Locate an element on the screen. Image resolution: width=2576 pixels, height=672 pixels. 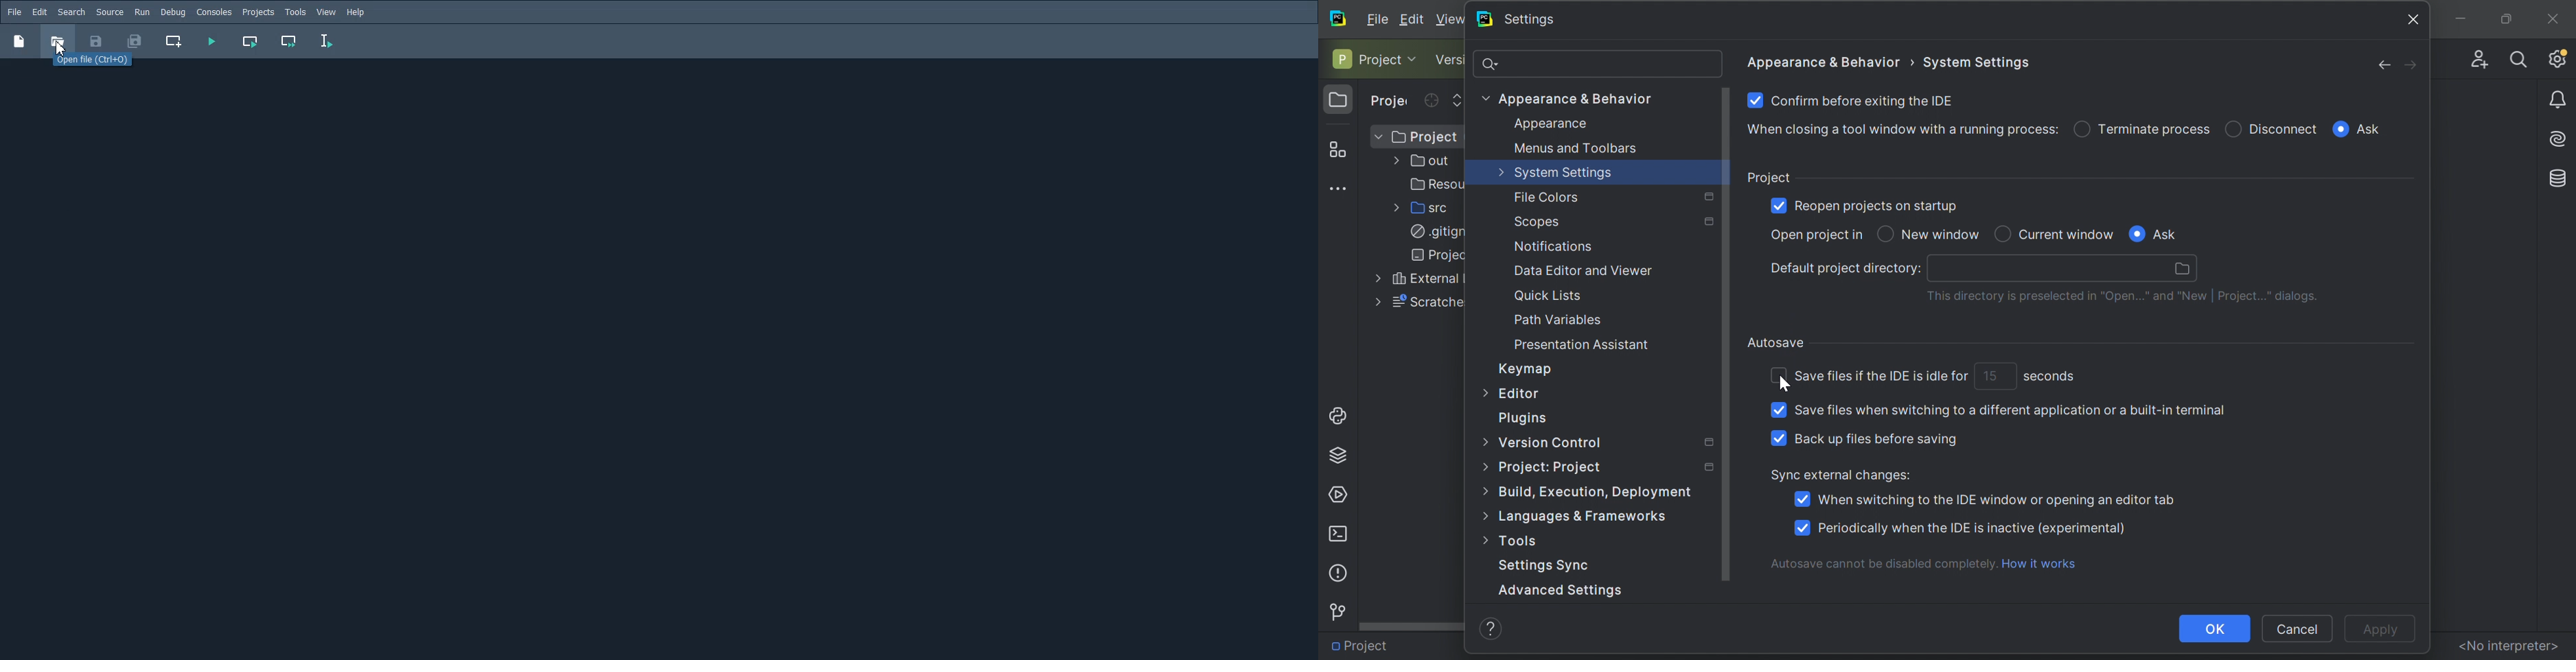
This directory is preselected in "Open" and "New | project..." dialogs. is located at coordinates (2123, 297).